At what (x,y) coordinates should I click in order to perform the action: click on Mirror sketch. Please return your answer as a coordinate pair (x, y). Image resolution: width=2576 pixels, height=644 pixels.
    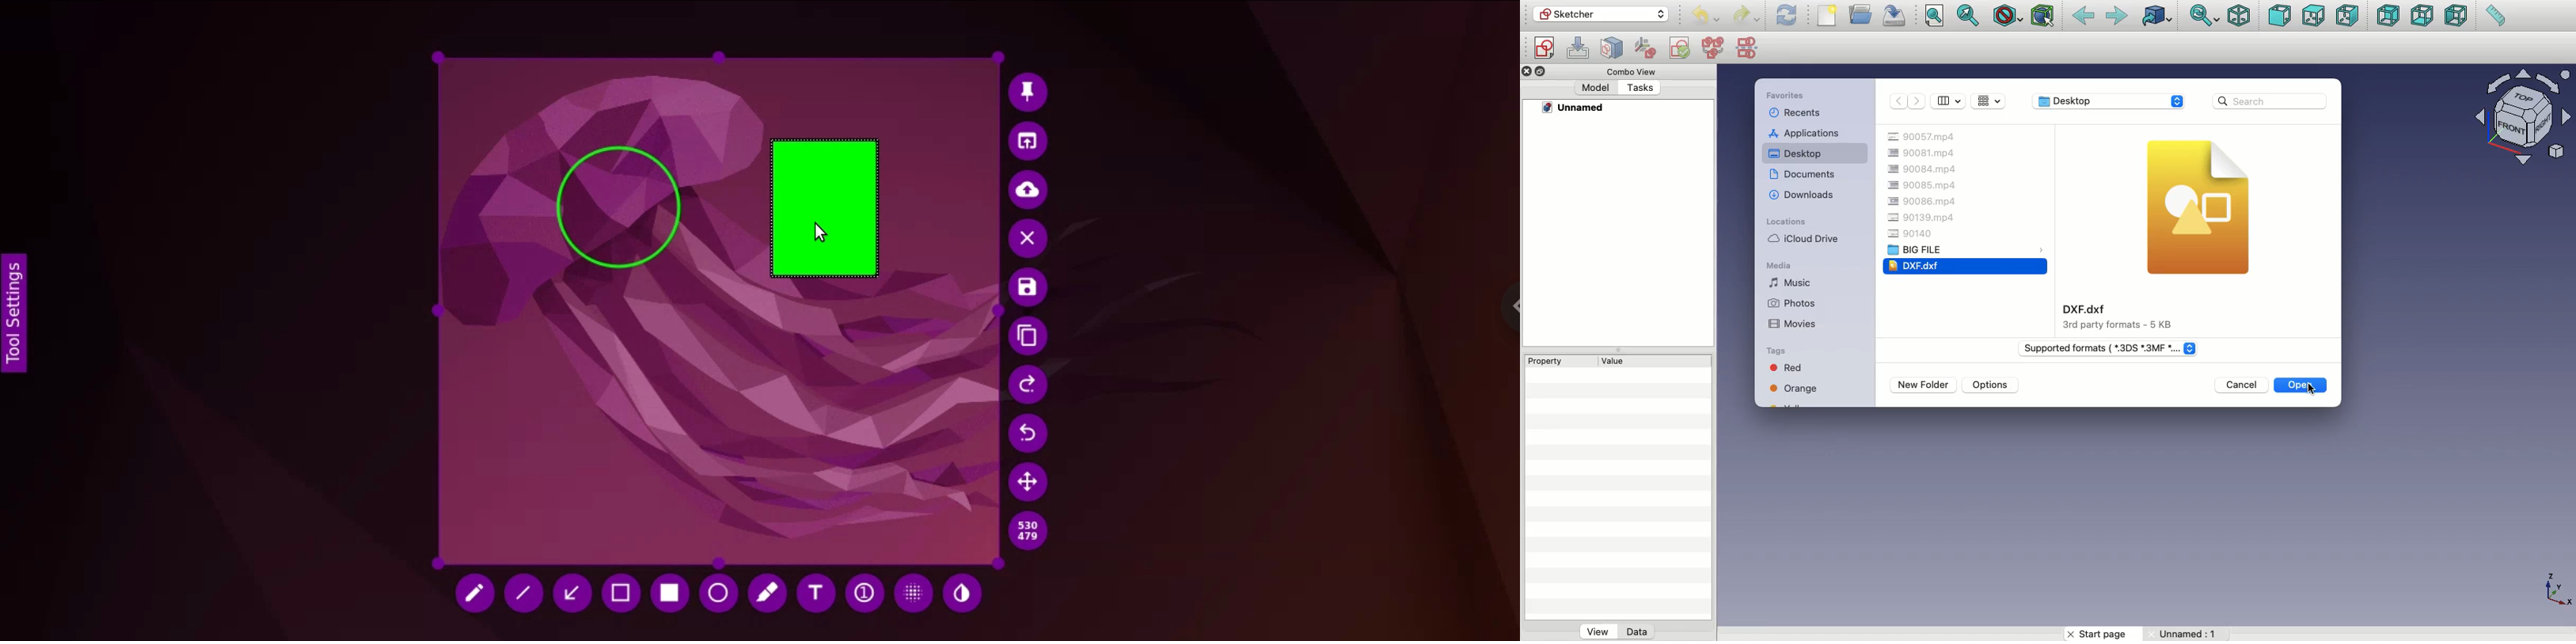
    Looking at the image, I should click on (1749, 48).